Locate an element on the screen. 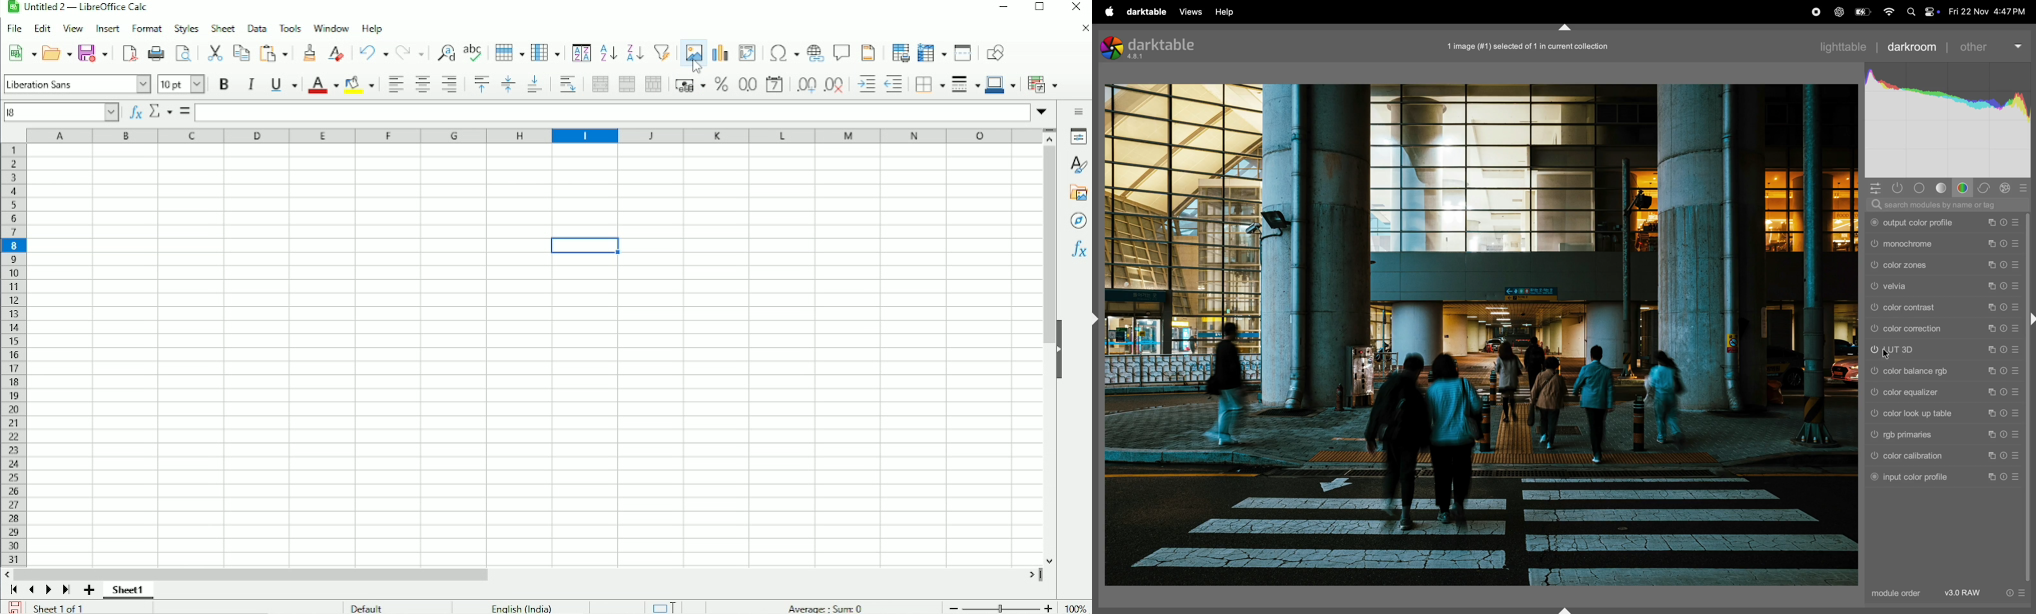 The image size is (2044, 616). Decrease indent is located at coordinates (895, 86).